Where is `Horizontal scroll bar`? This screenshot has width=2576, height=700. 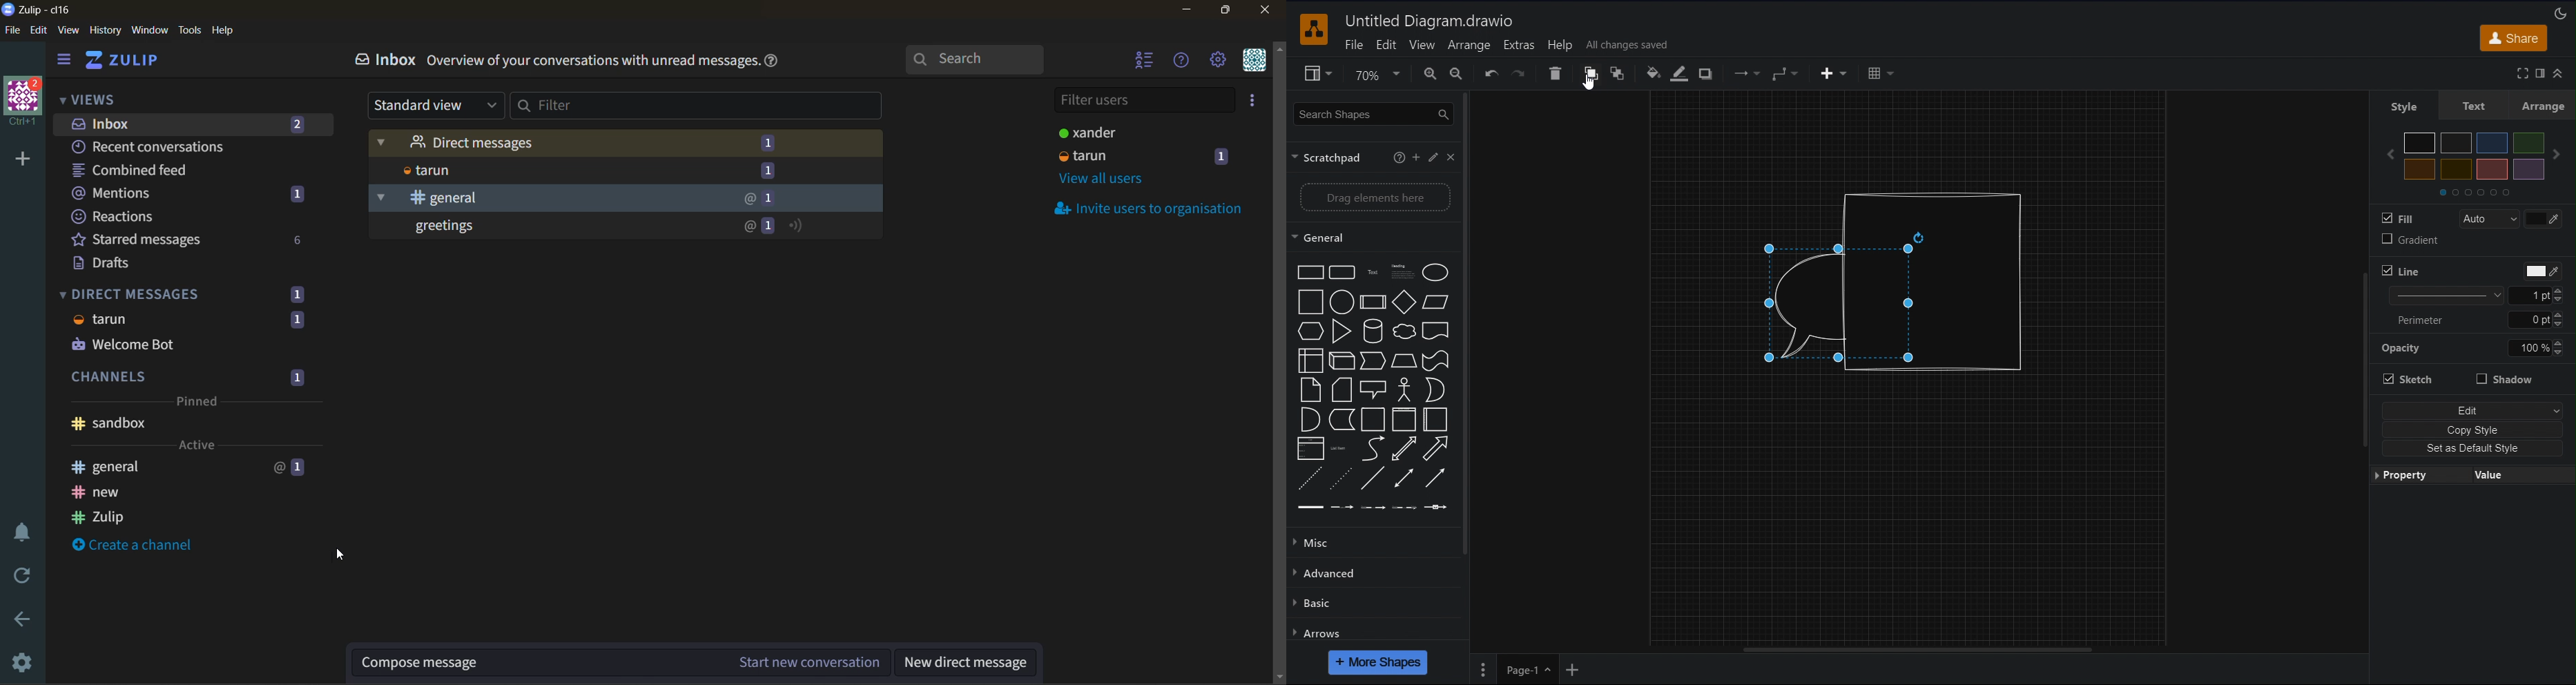
Horizontal scroll bar is located at coordinates (1918, 650).